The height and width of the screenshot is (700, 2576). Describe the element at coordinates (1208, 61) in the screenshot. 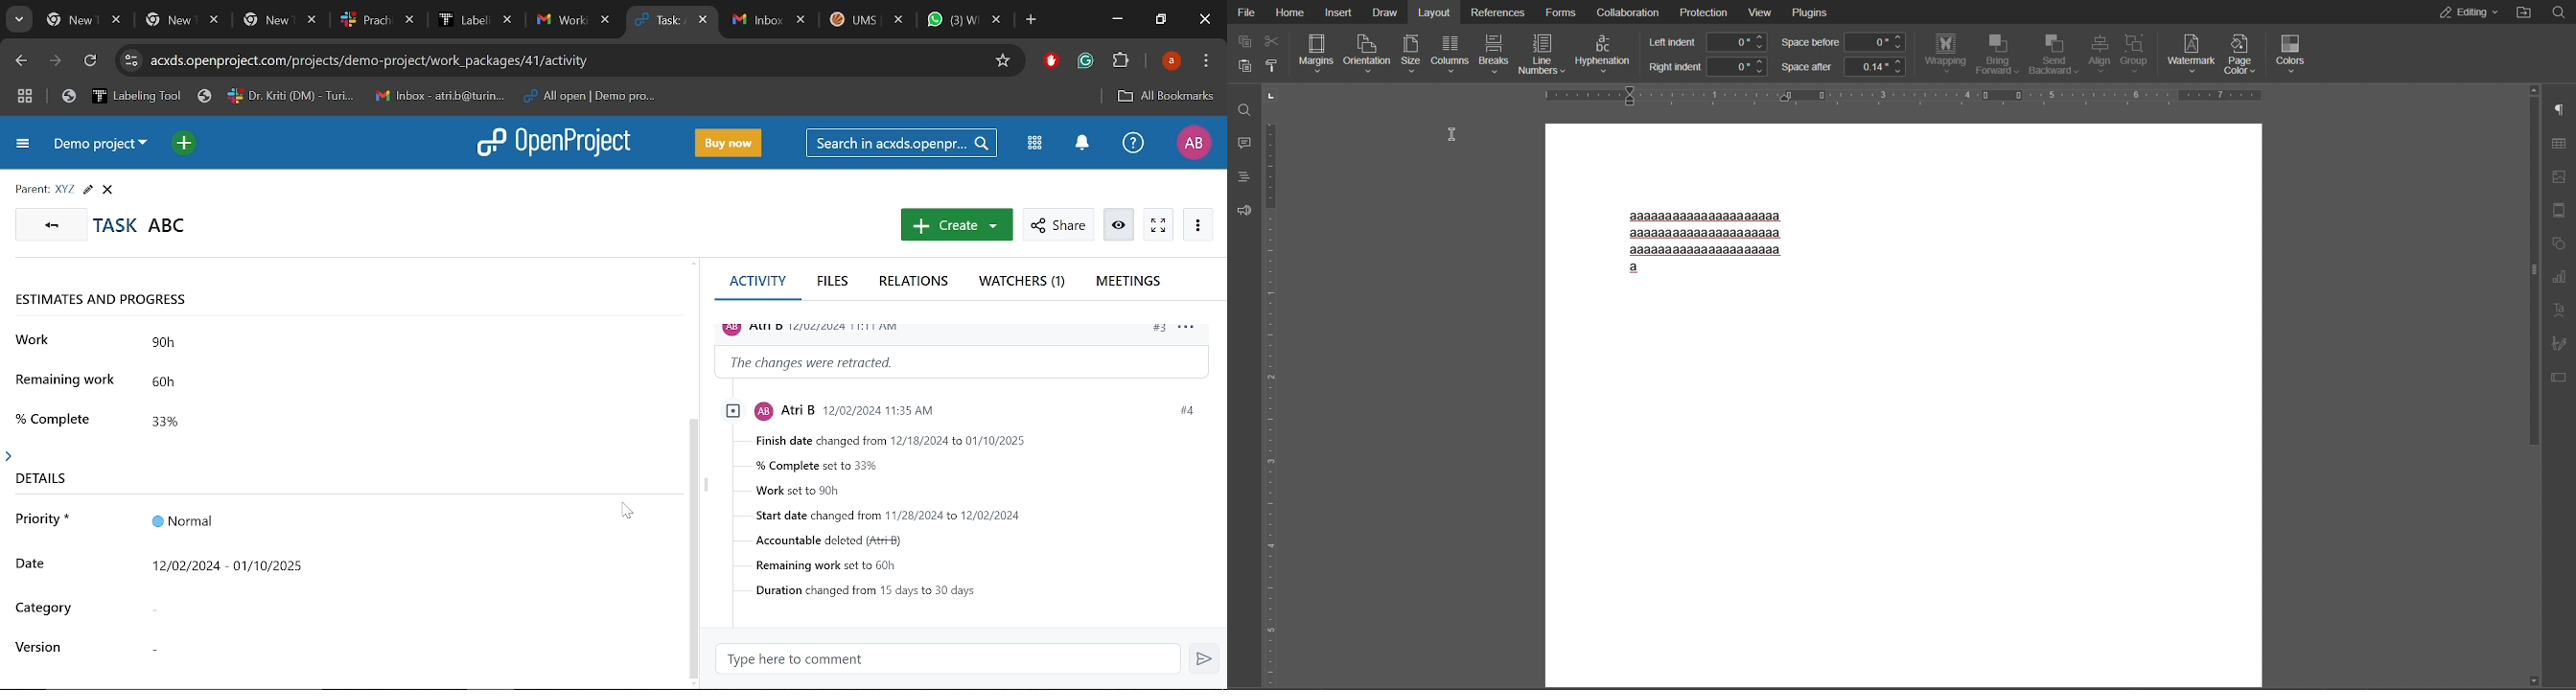

I see `Control and customize chrome` at that location.